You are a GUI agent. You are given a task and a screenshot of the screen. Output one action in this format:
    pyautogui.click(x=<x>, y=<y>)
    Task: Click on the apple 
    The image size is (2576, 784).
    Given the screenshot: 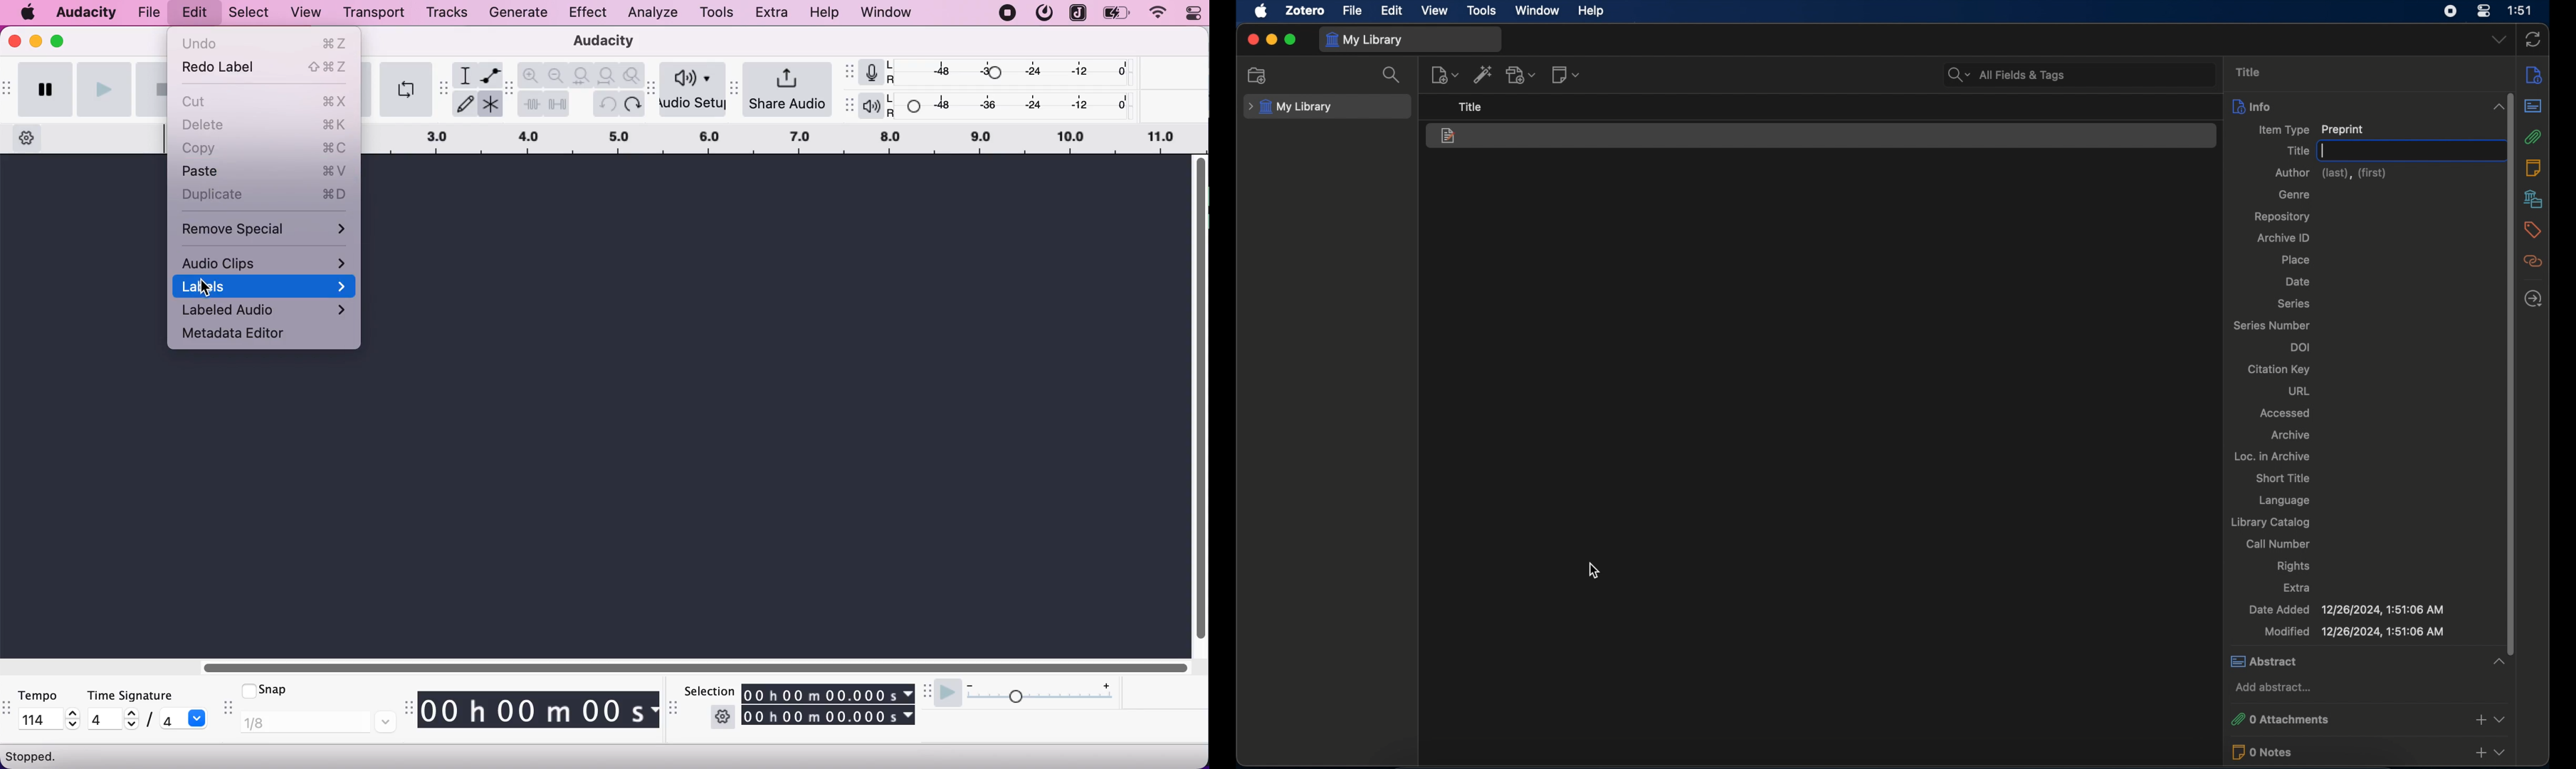 What is the action you would take?
    pyautogui.click(x=1261, y=11)
    